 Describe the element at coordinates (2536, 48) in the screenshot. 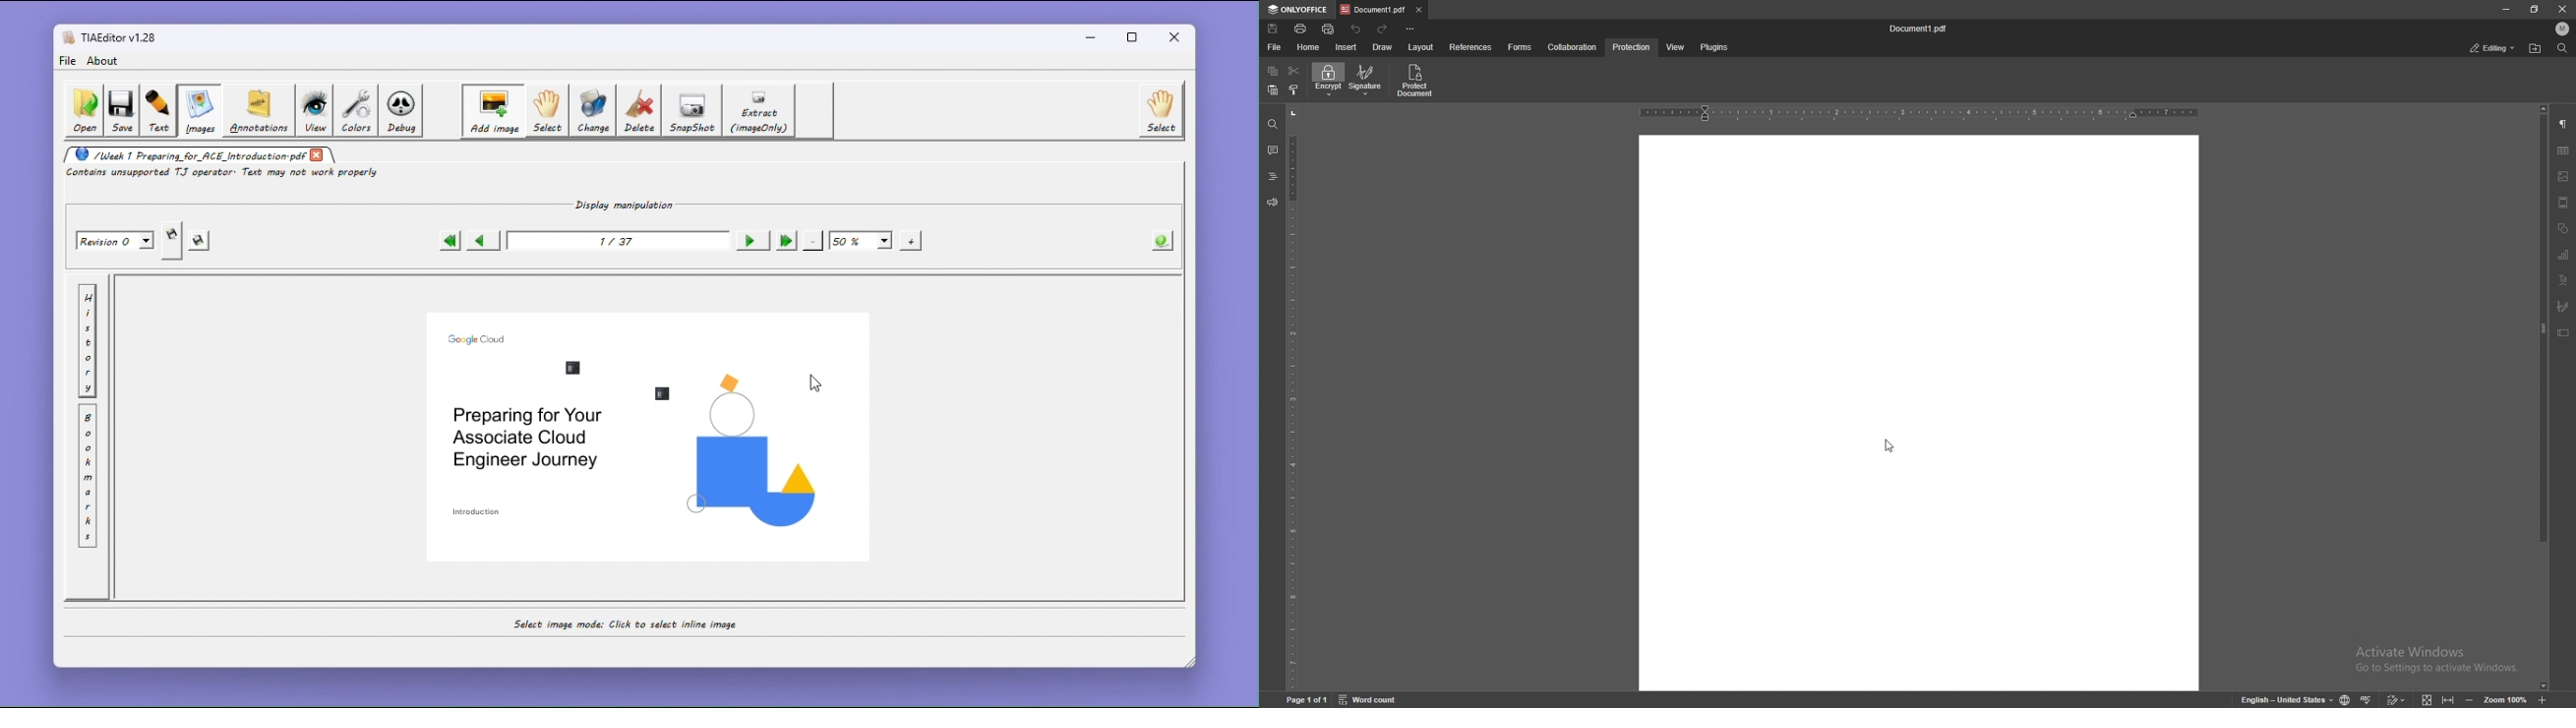

I see `locate file` at that location.